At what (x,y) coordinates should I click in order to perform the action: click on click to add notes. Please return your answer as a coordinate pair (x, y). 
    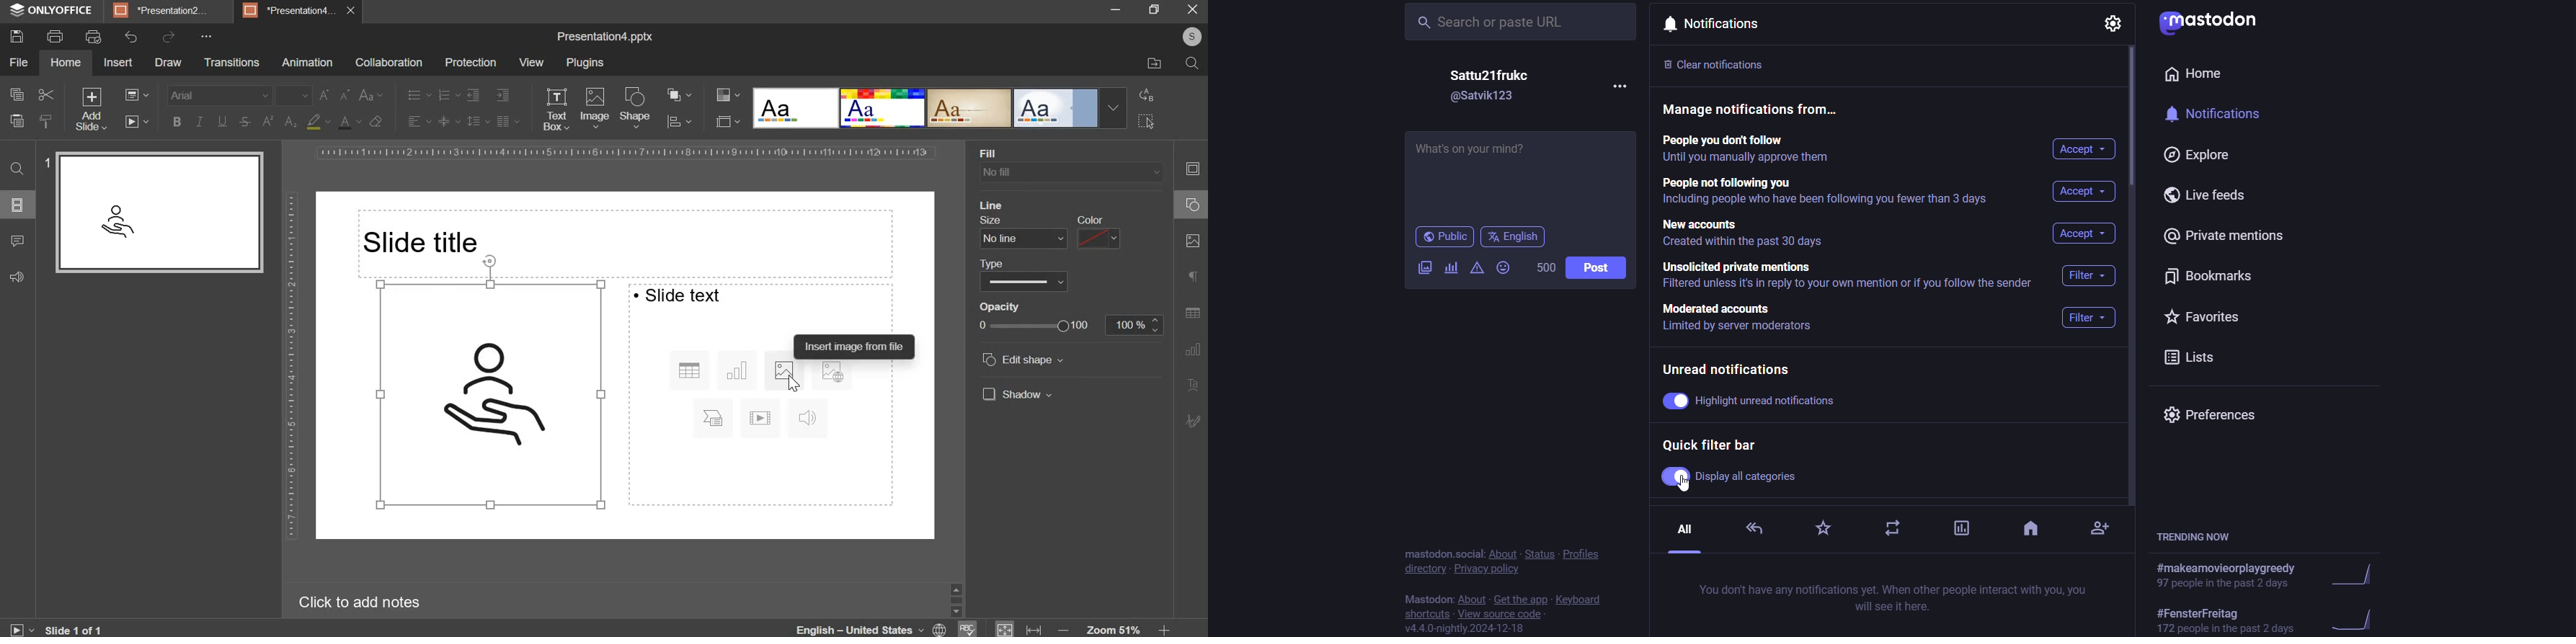
    Looking at the image, I should click on (354, 603).